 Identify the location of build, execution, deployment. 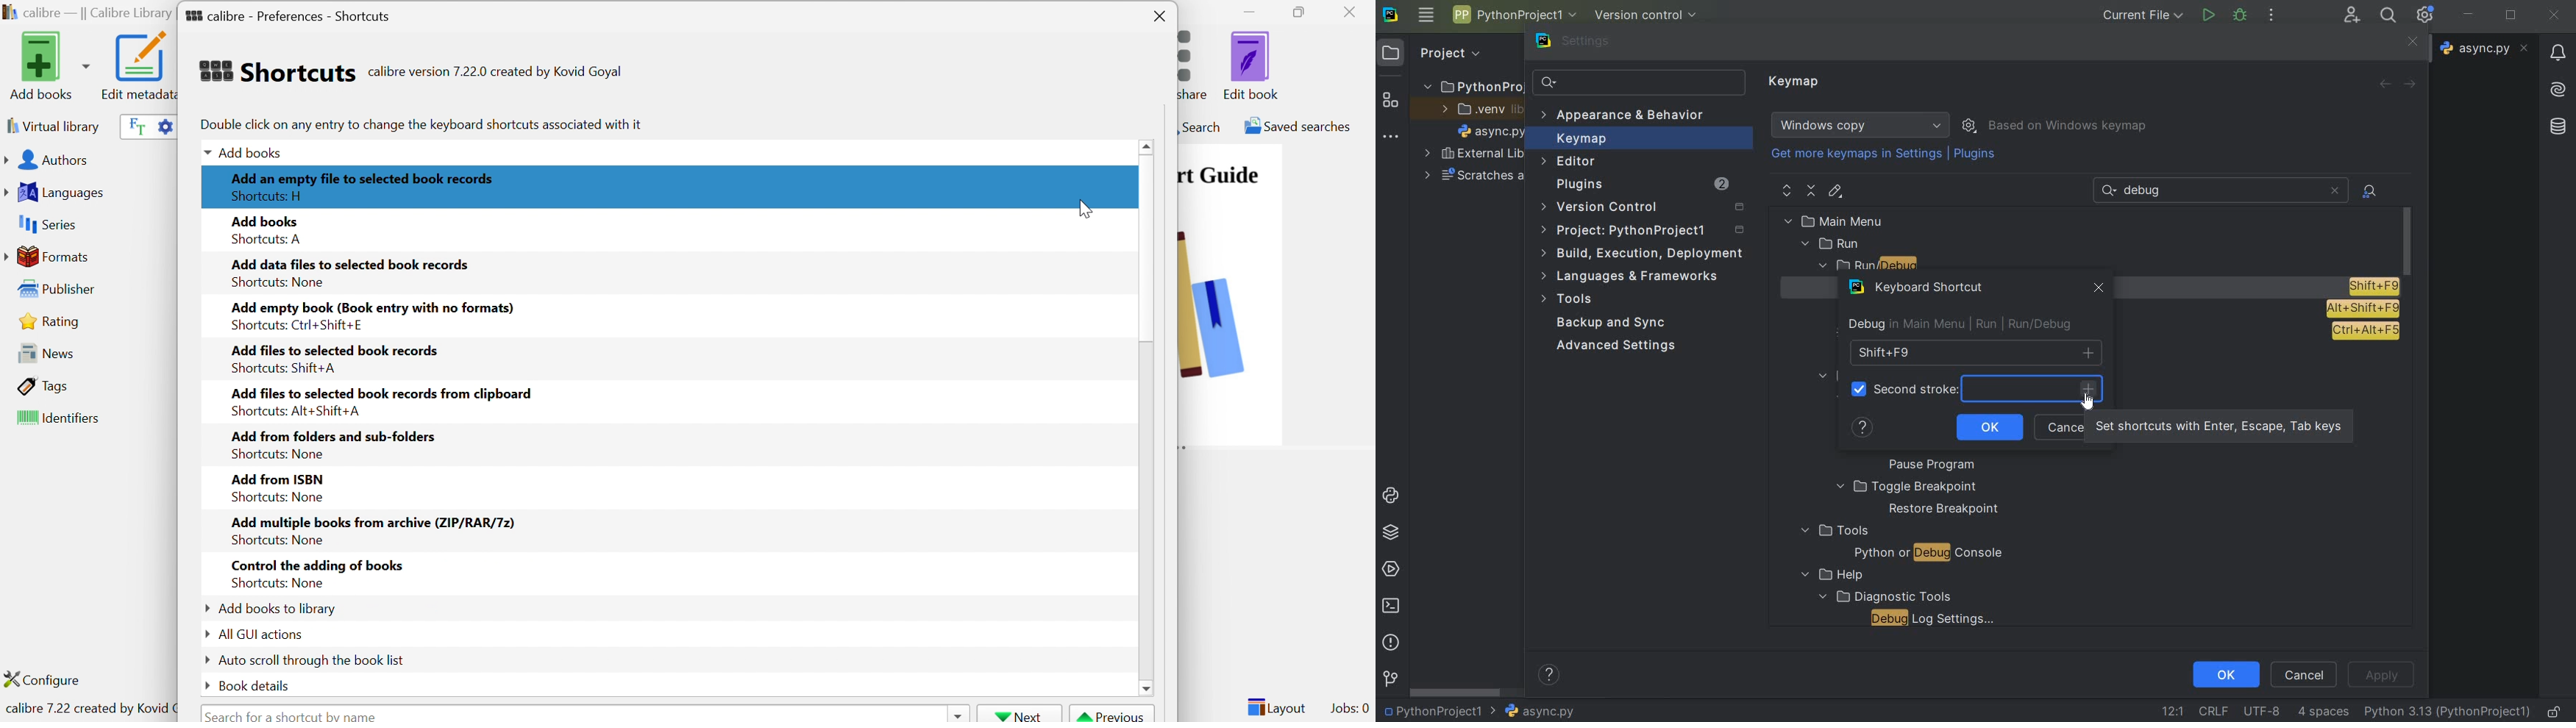
(1643, 253).